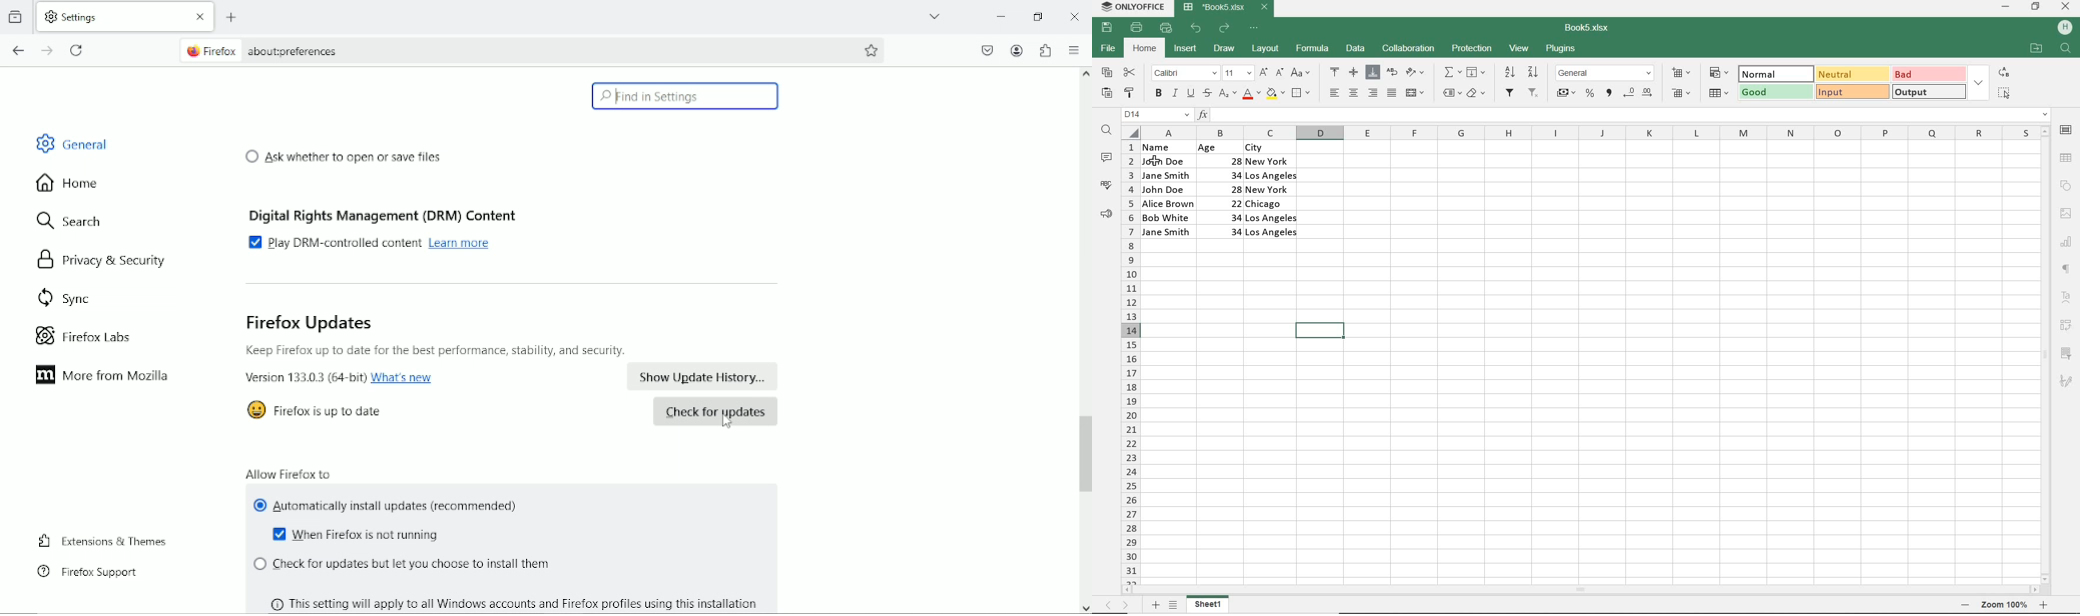  I want to click on save to pocket, so click(988, 50).